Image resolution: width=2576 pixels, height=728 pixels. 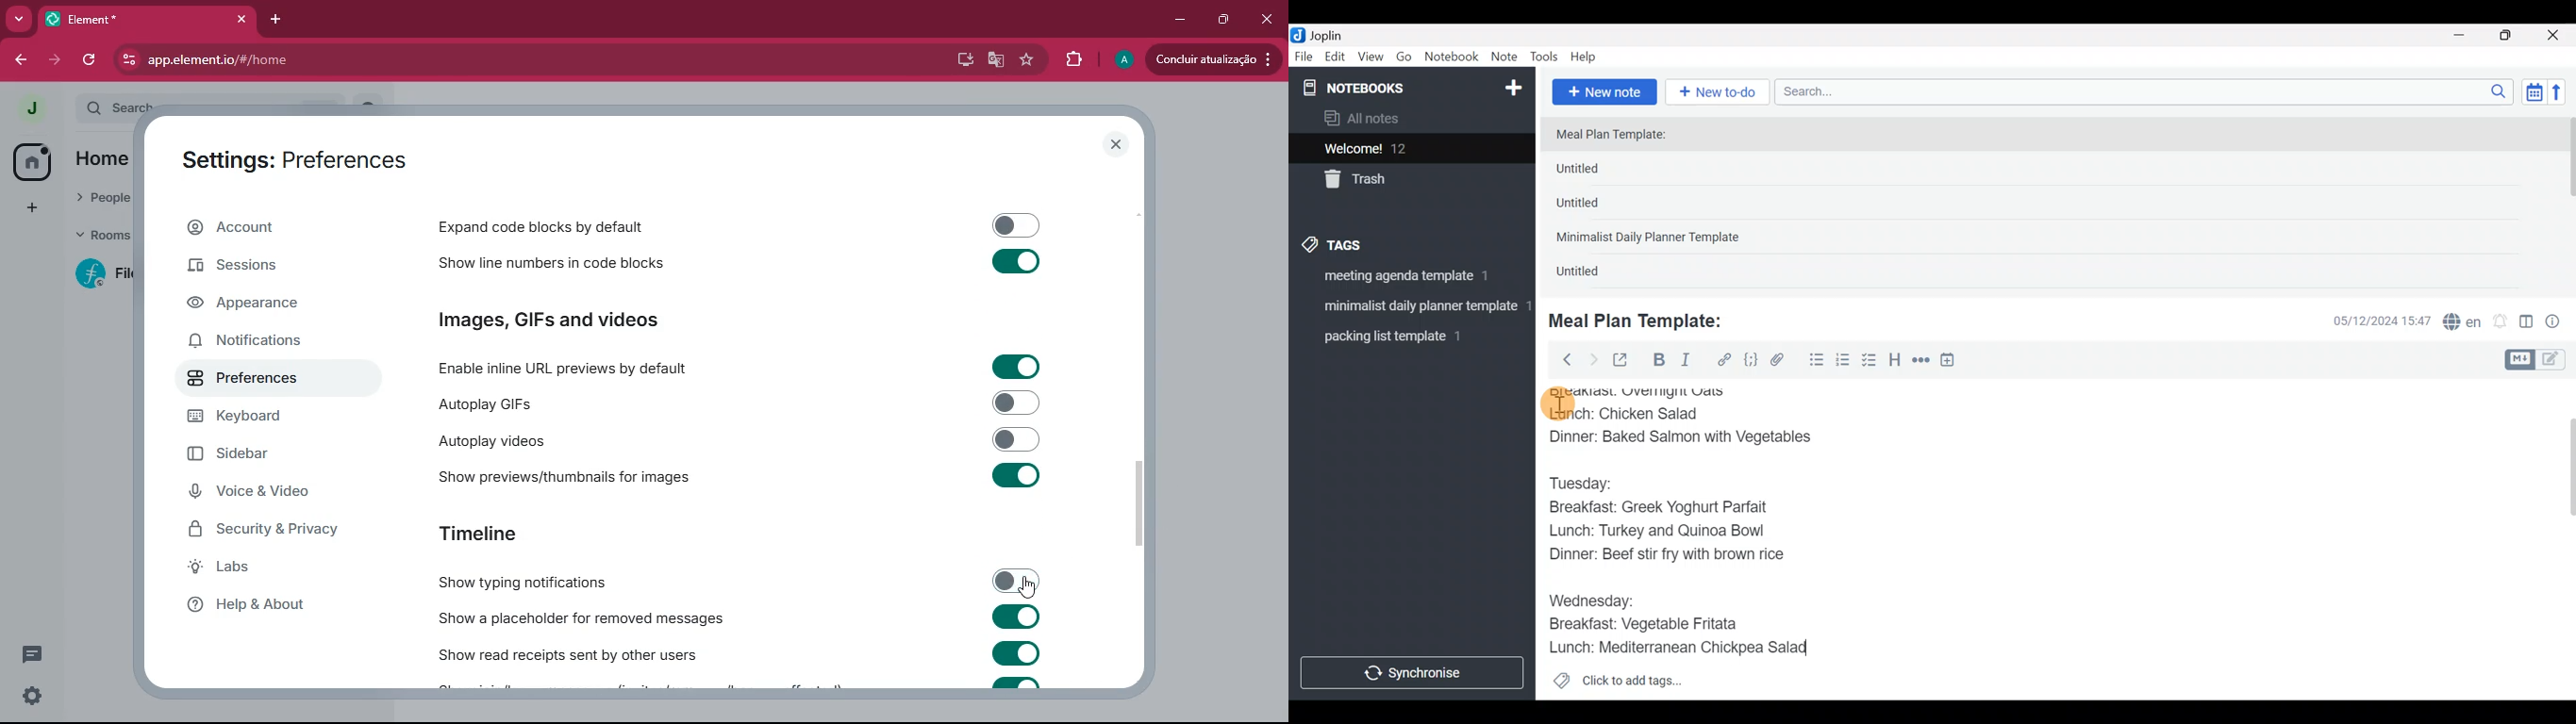 What do you see at coordinates (1655, 625) in the screenshot?
I see `Breakfast: Vegetable Fritata` at bounding box center [1655, 625].